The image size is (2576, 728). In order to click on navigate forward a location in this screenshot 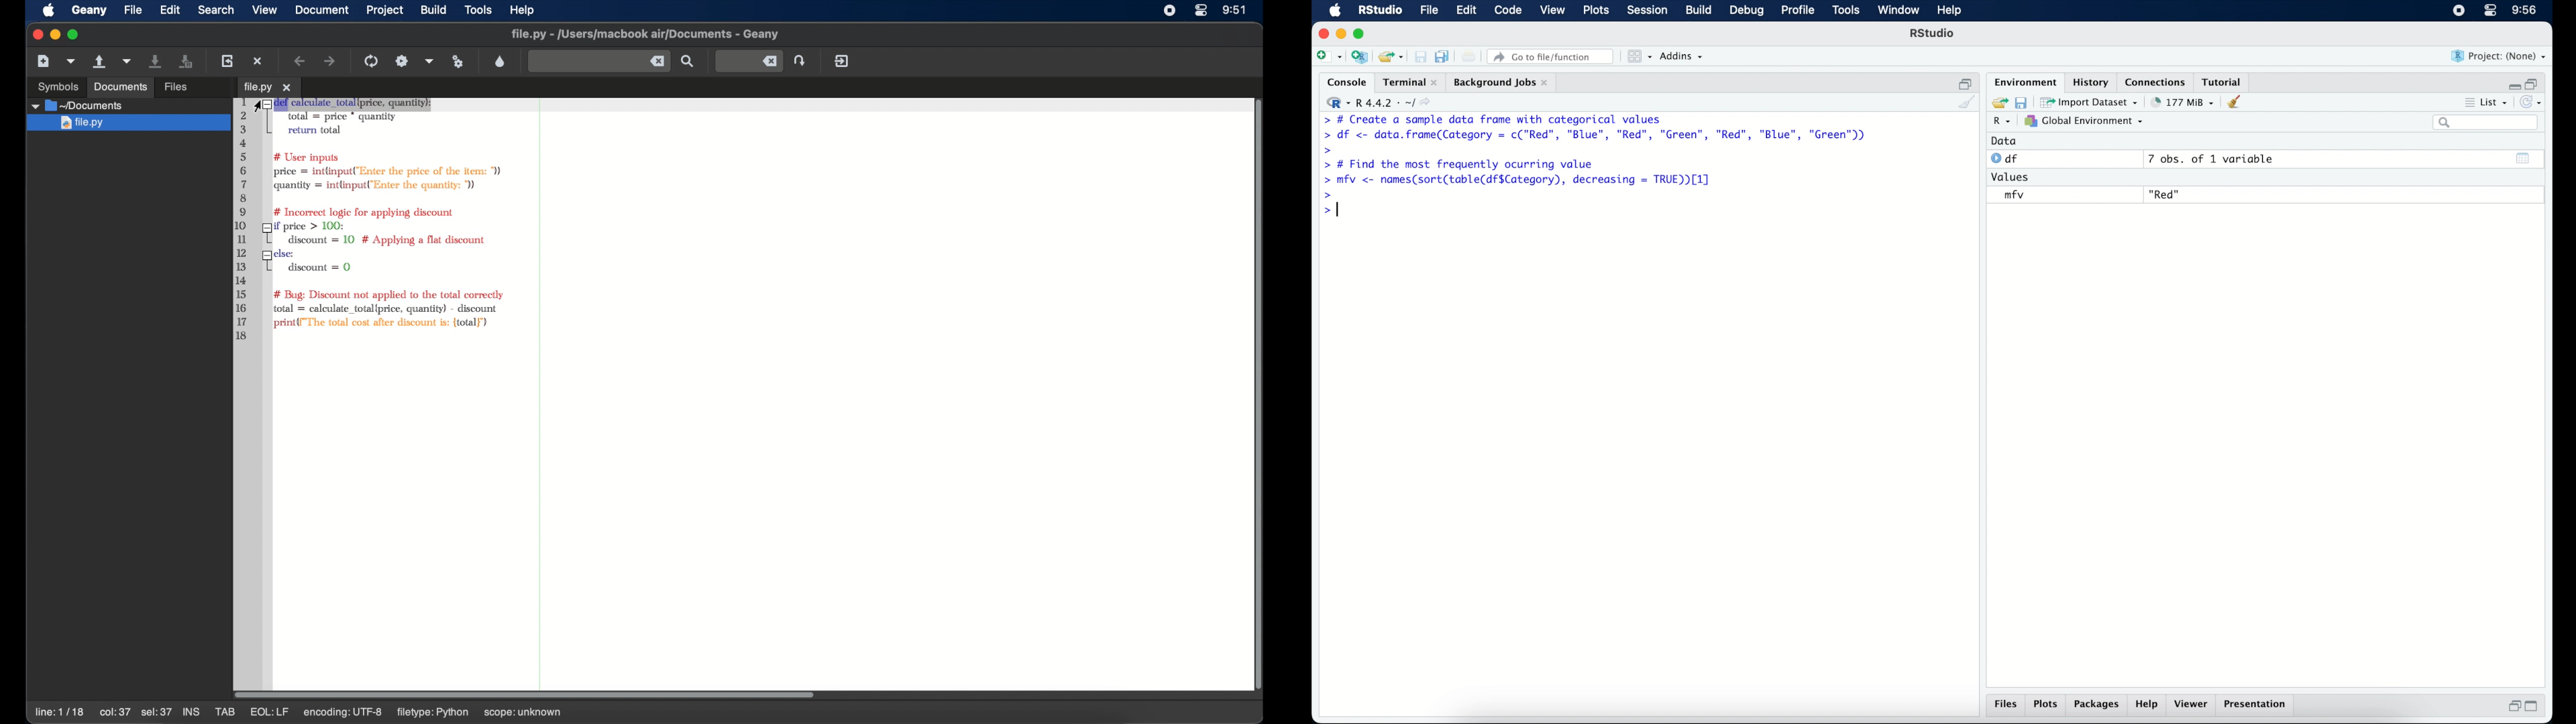, I will do `click(329, 60)`.